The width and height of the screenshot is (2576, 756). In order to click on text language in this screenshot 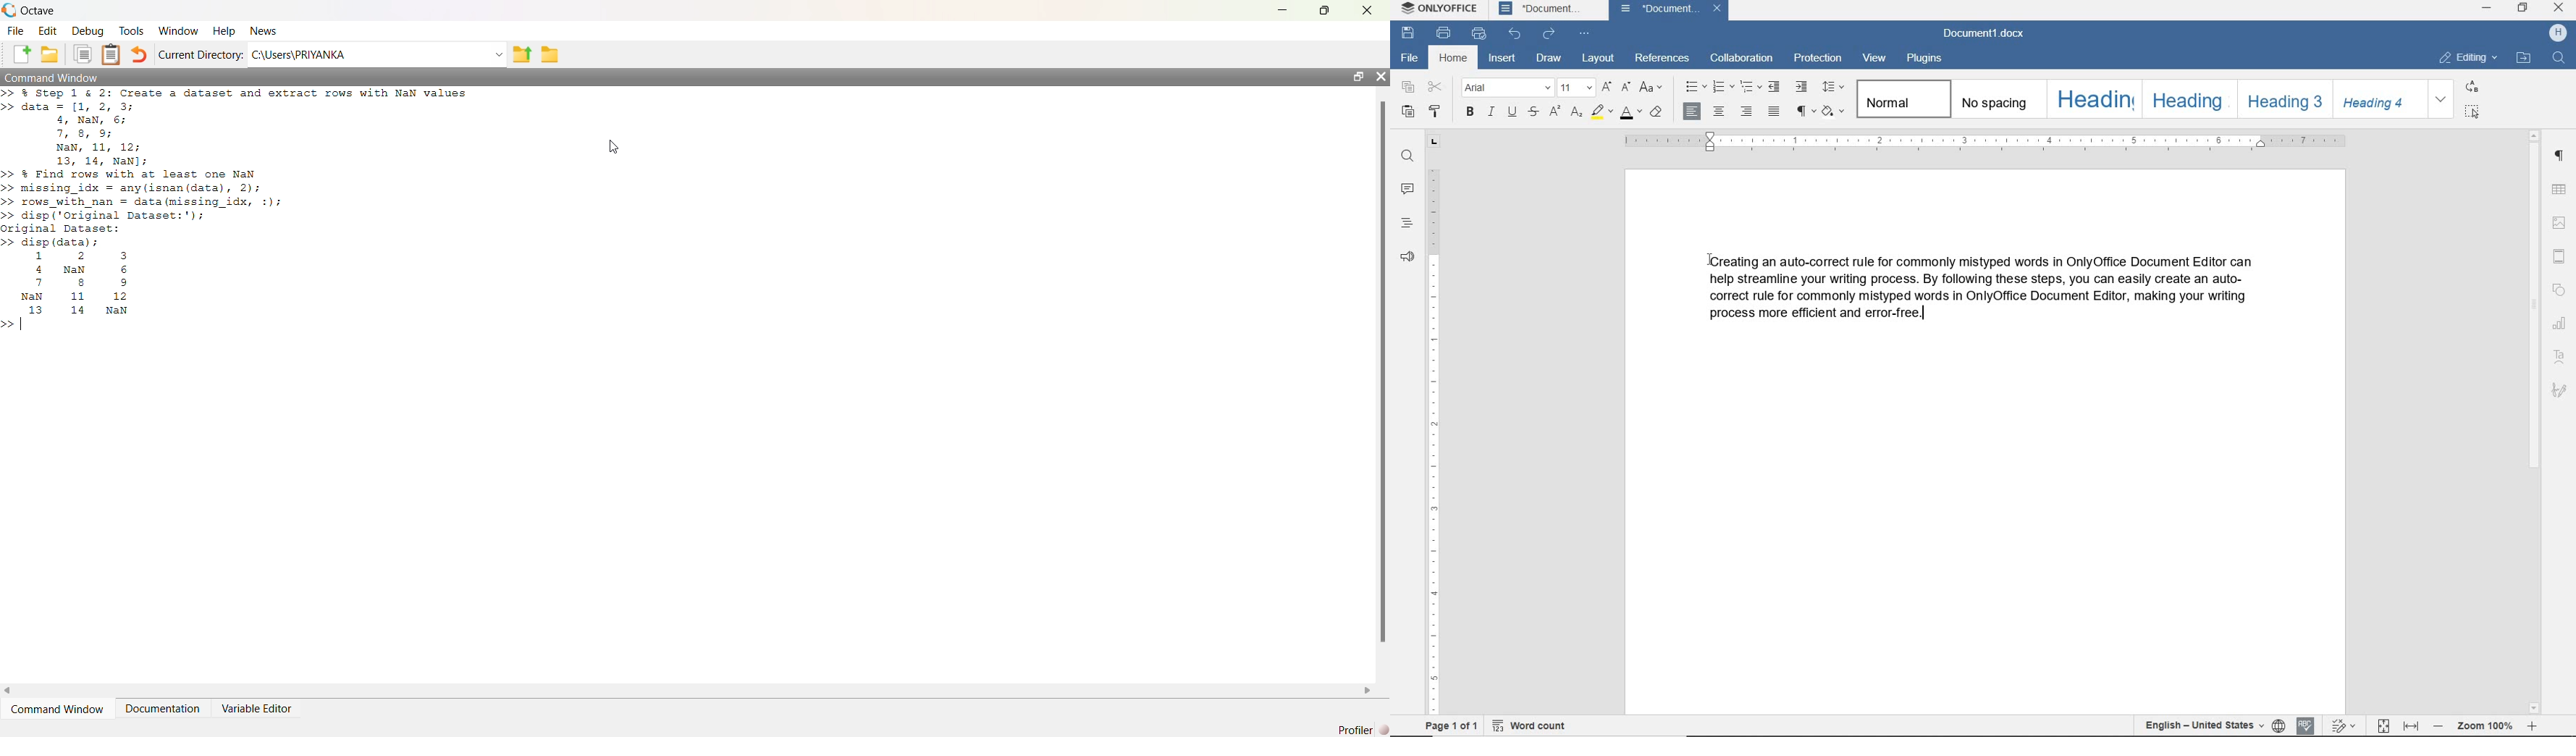, I will do `click(2203, 726)`.